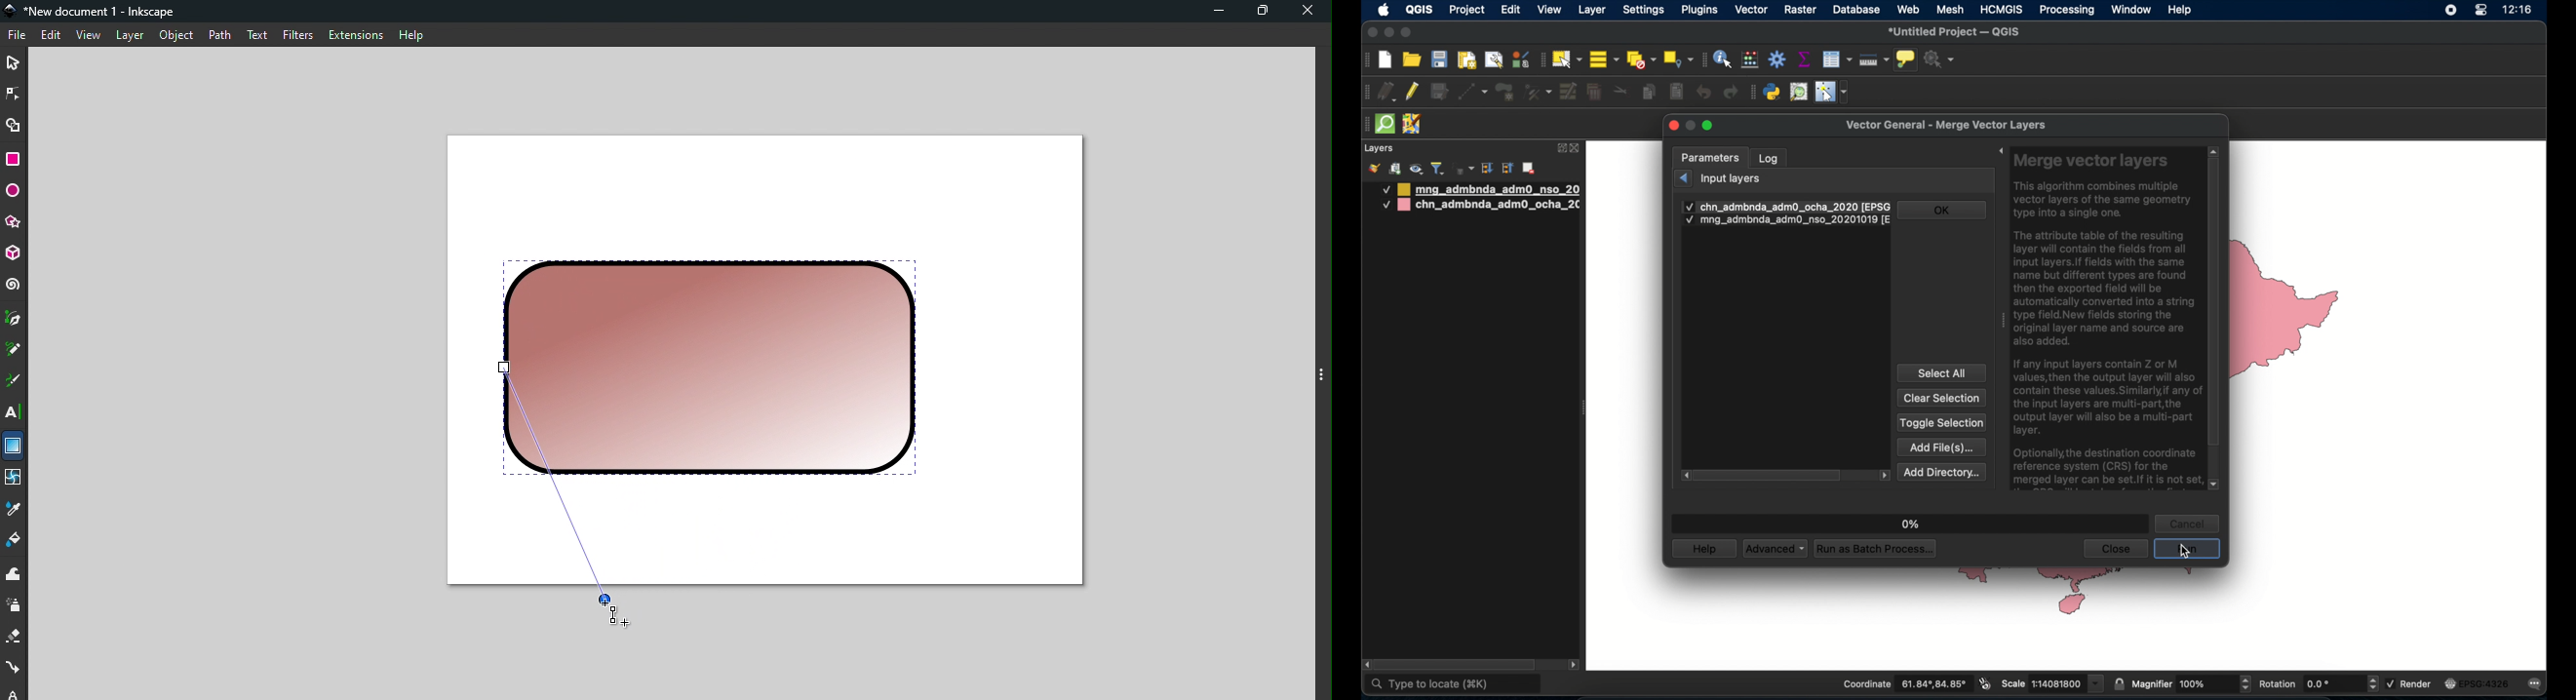 The image size is (2576, 700). What do you see at coordinates (1388, 93) in the screenshot?
I see `current edits` at bounding box center [1388, 93].